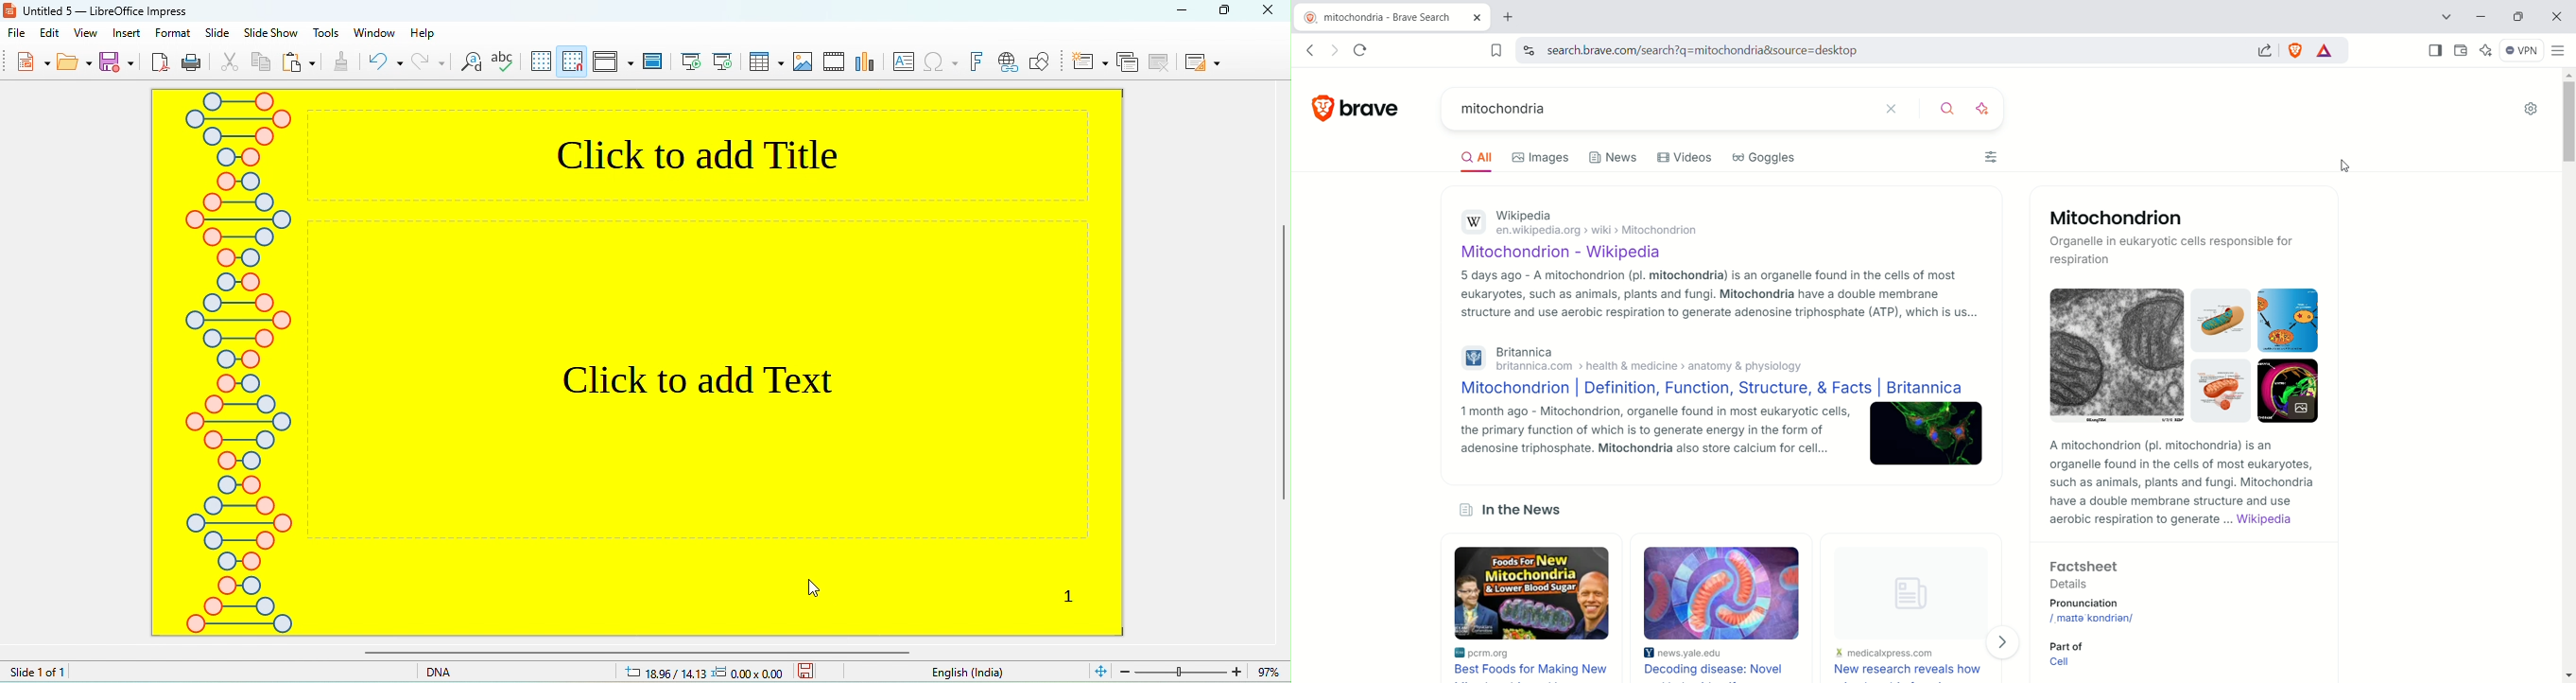 This screenshot has height=700, width=2576. What do you see at coordinates (654, 60) in the screenshot?
I see `master slide` at bounding box center [654, 60].